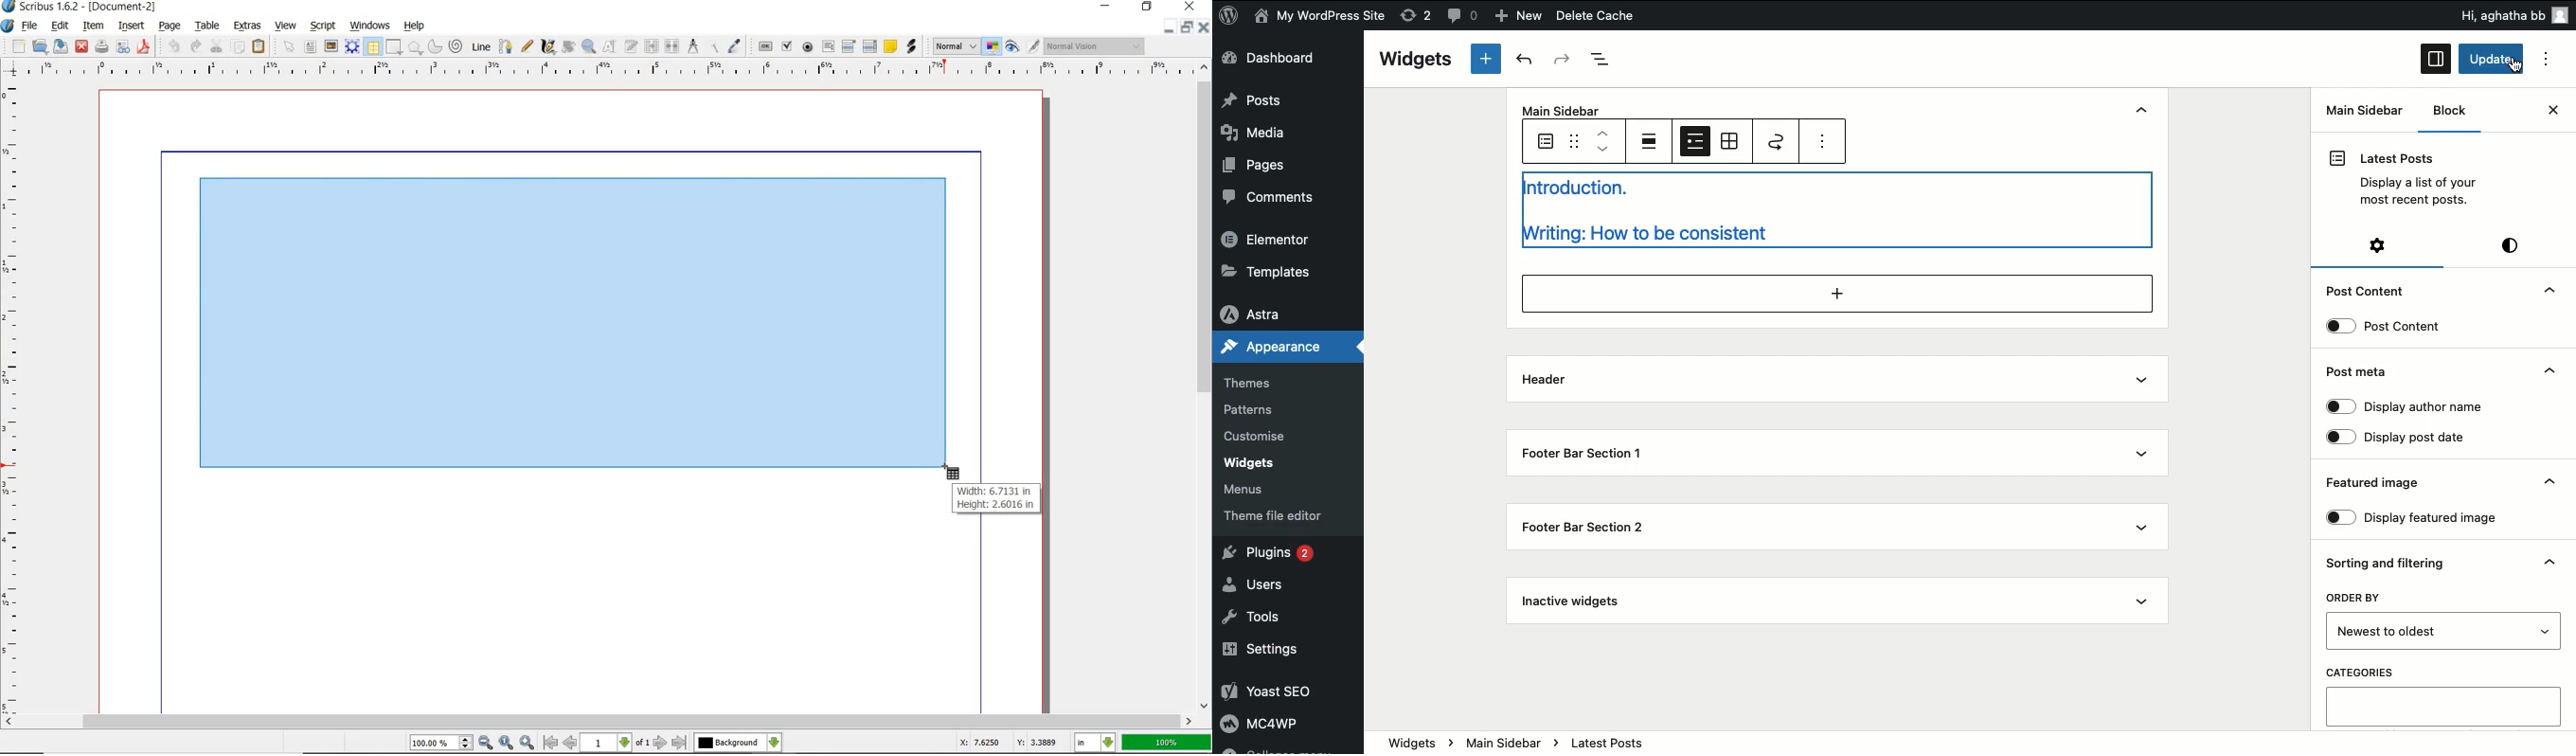 The image size is (2576, 756). I want to click on windows, so click(372, 27).